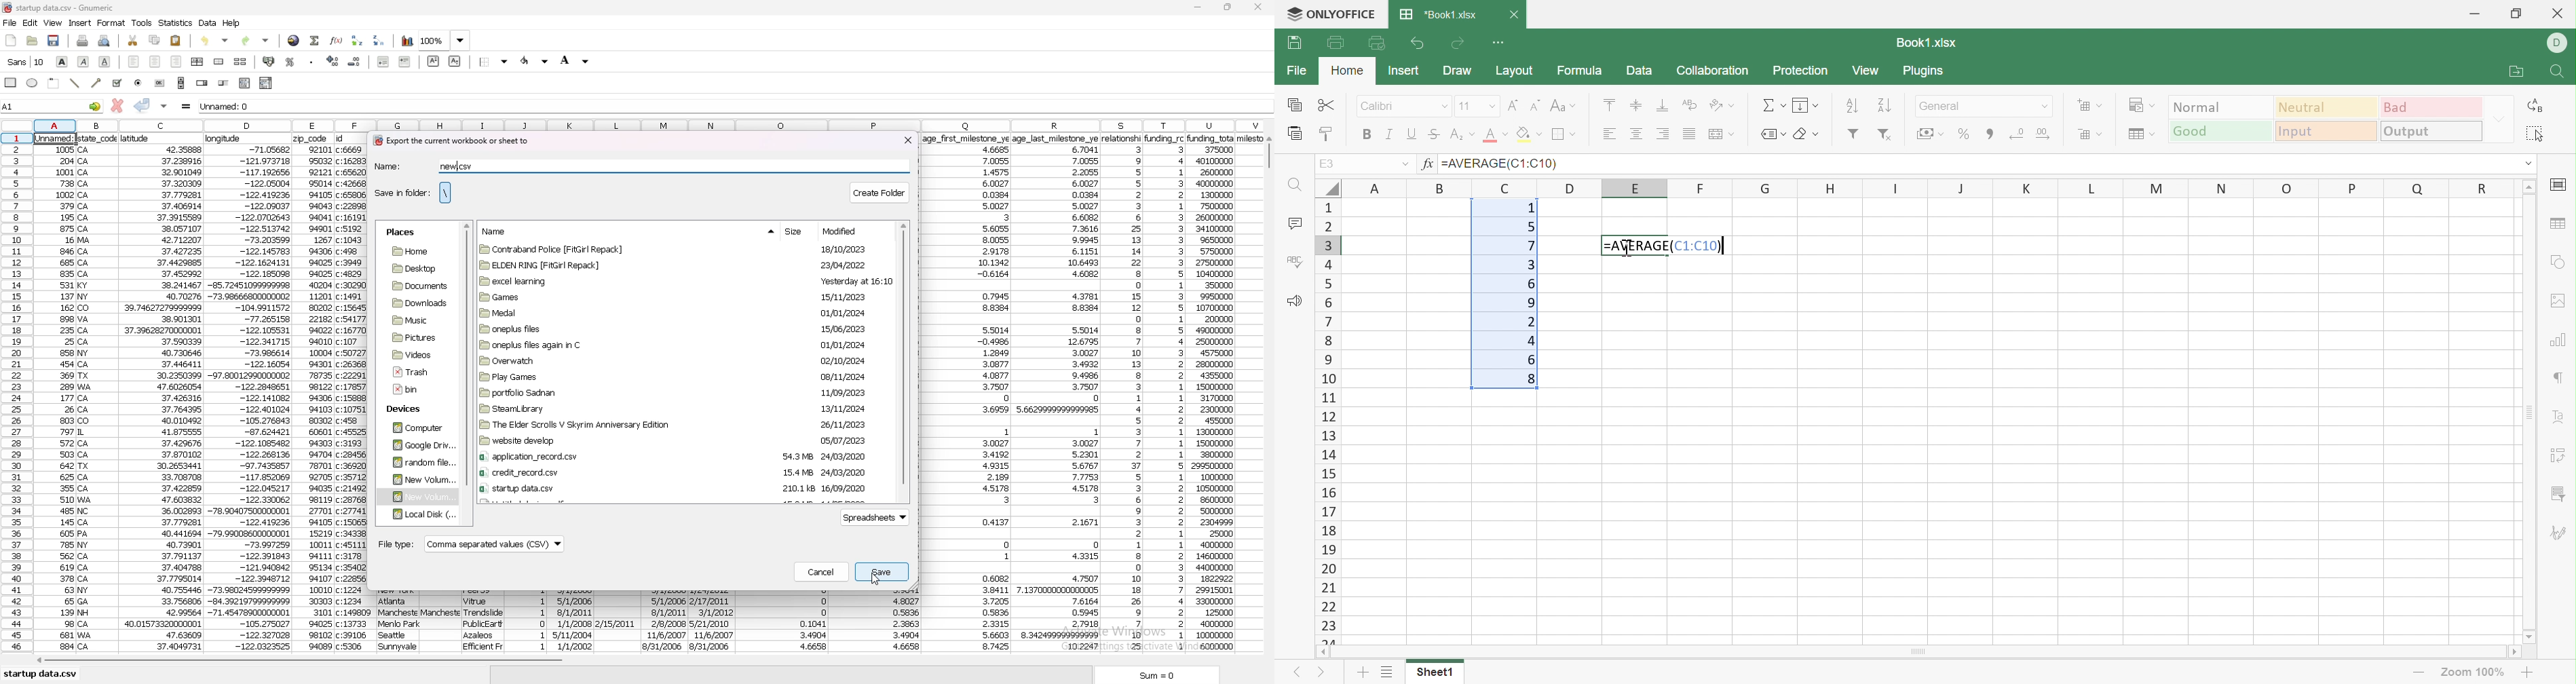  Describe the element at coordinates (80, 23) in the screenshot. I see `insert` at that location.